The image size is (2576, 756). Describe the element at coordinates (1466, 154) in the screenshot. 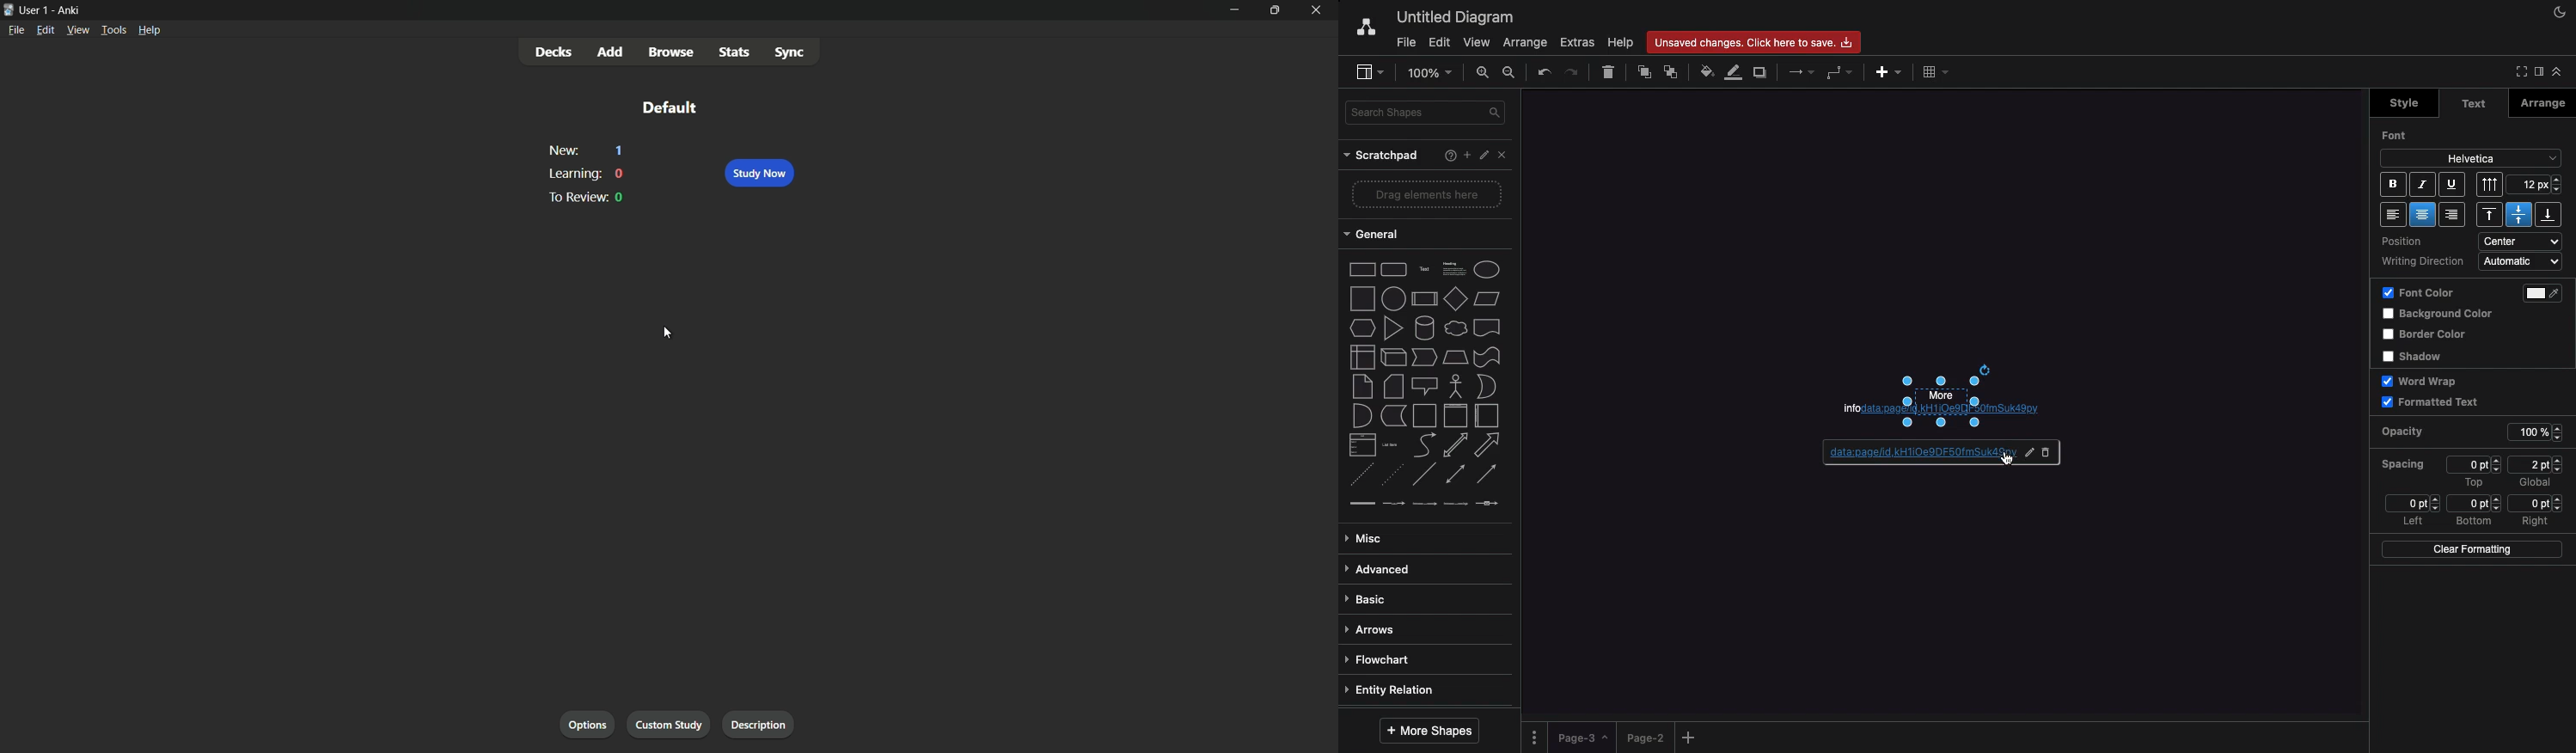

I see `Add` at that location.